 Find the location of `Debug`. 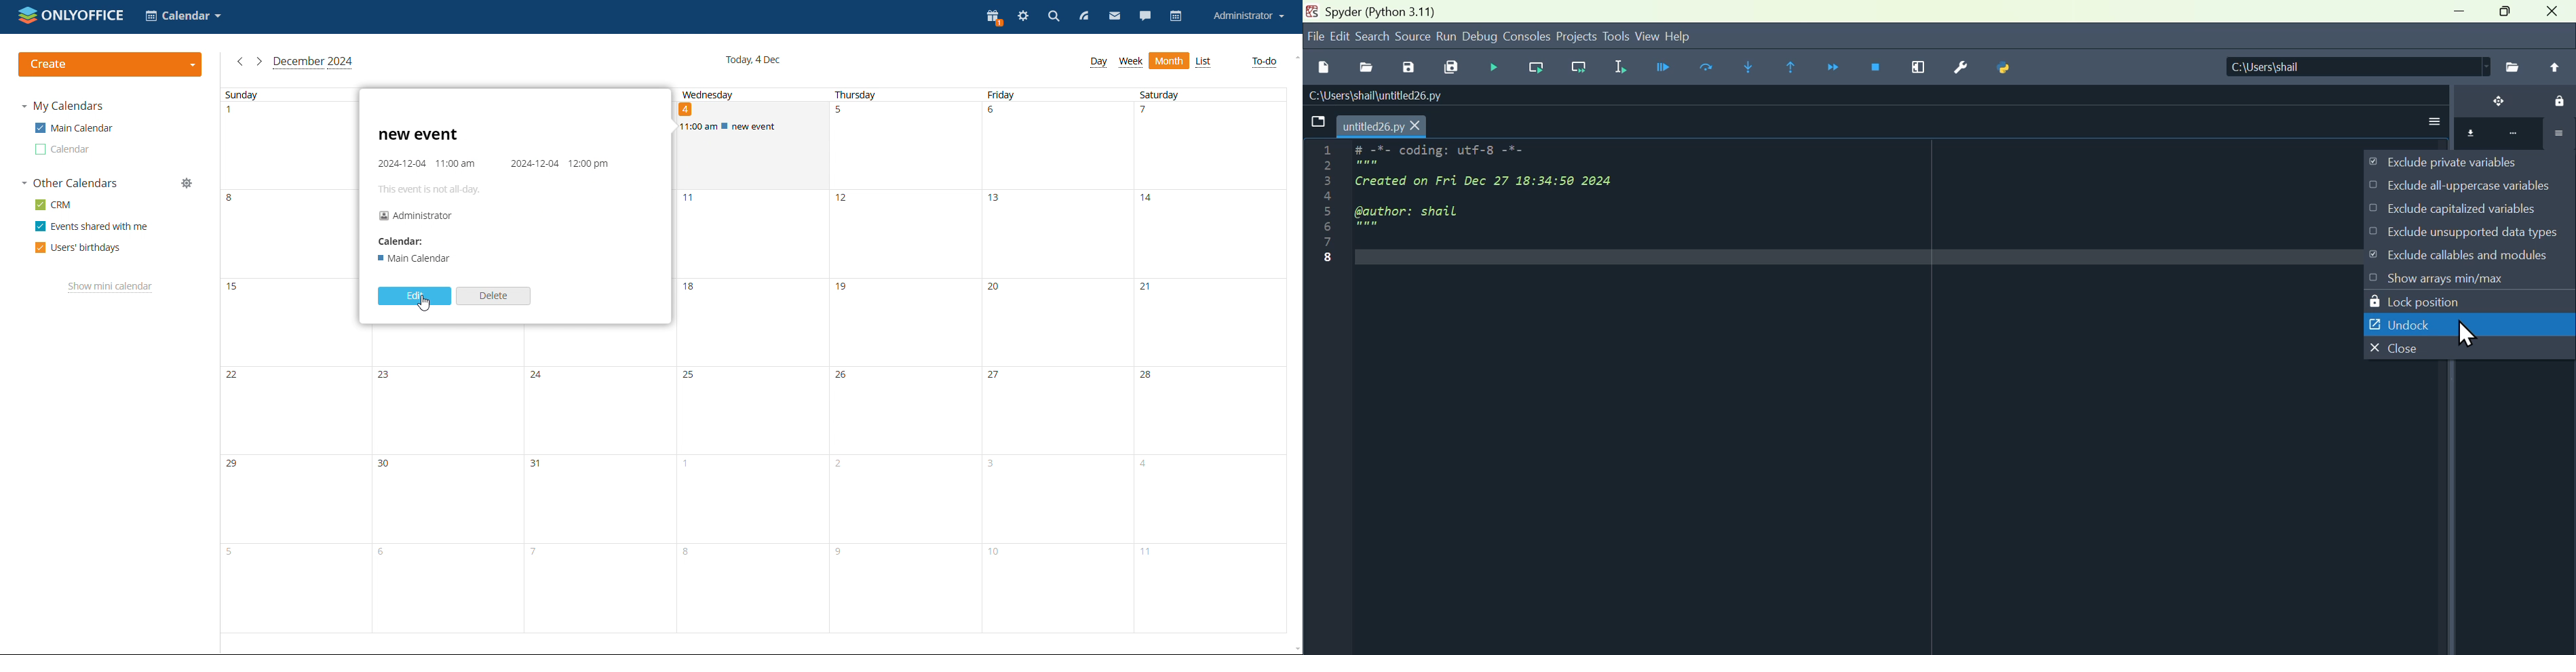

Debug is located at coordinates (1481, 37).